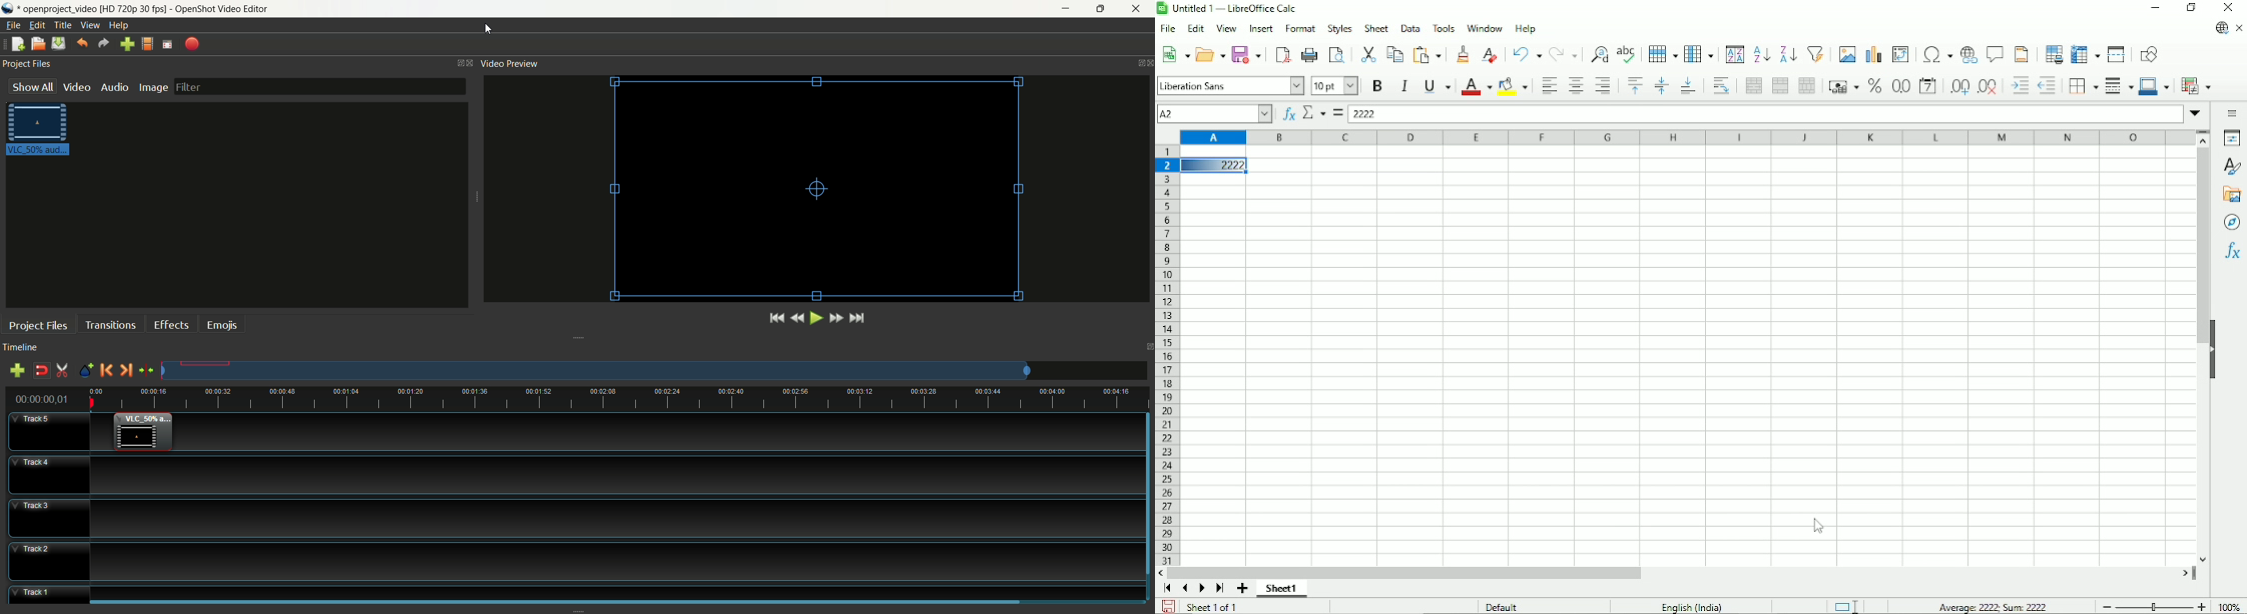 The height and width of the screenshot is (616, 2268). What do you see at coordinates (1959, 86) in the screenshot?
I see `Add decimal place` at bounding box center [1959, 86].